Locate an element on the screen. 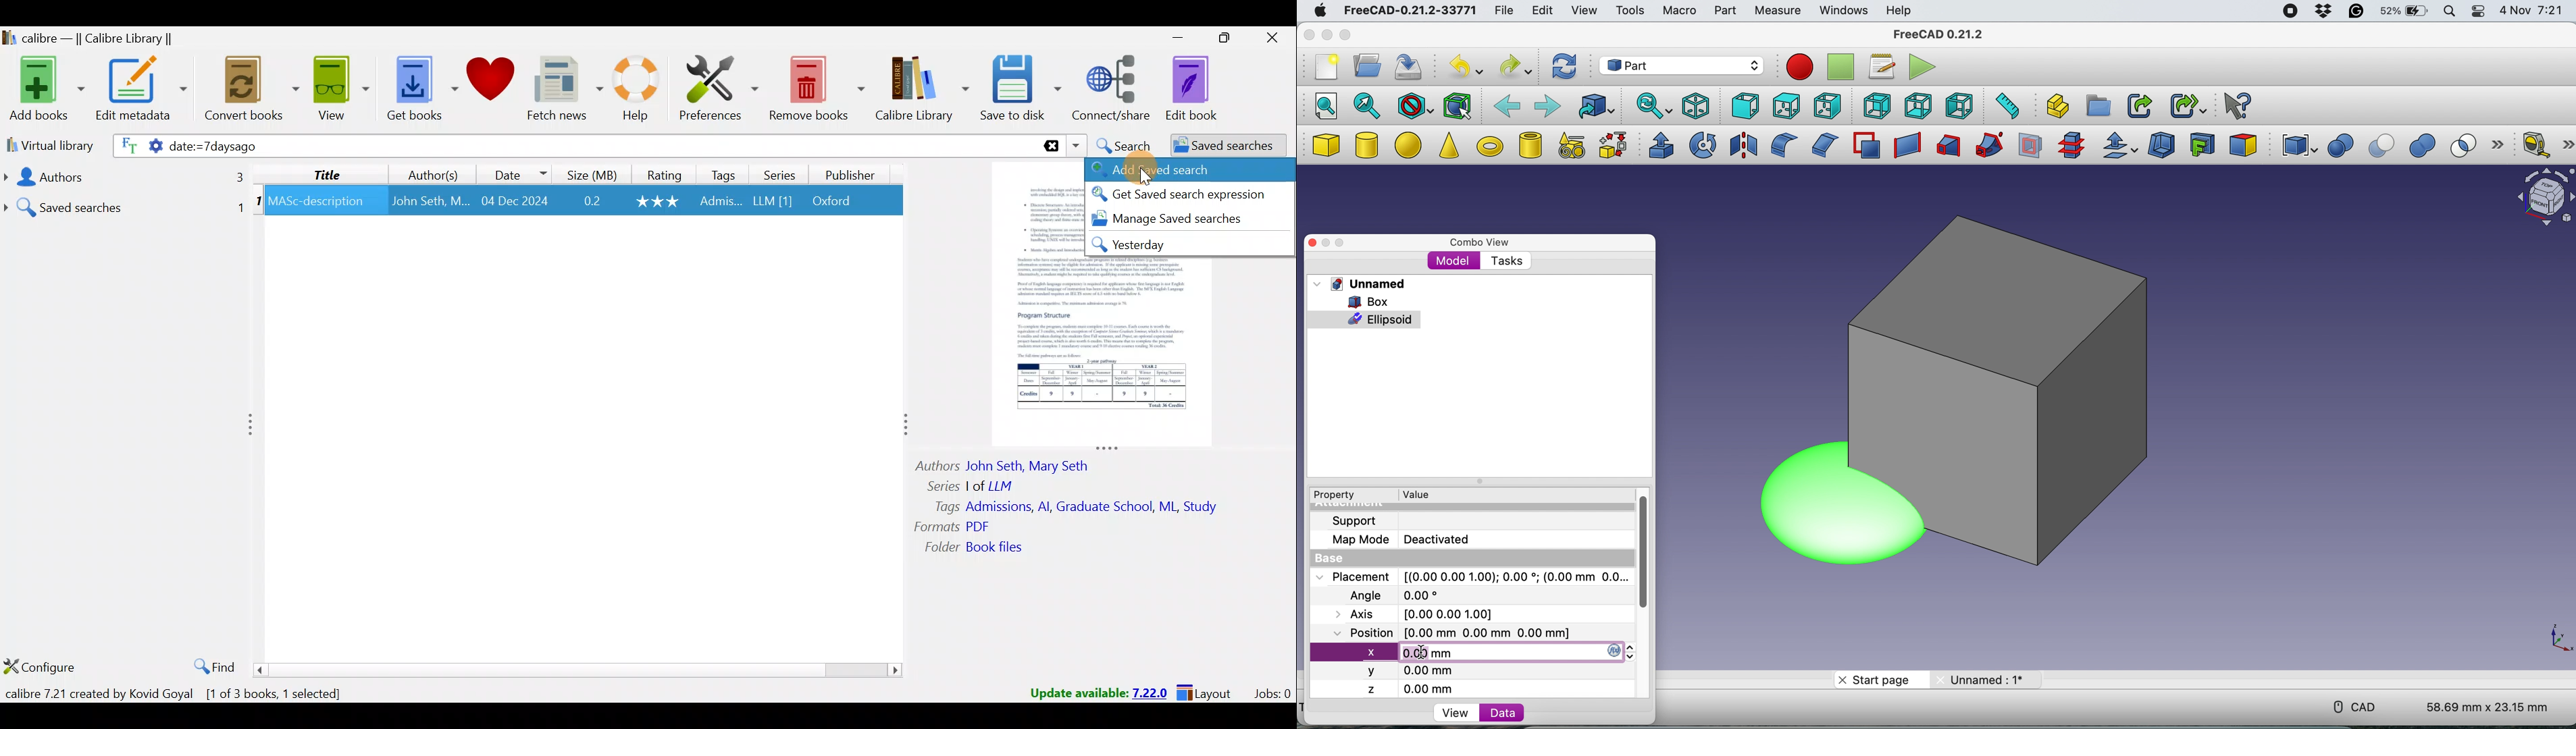 The width and height of the screenshot is (2576, 756). undo is located at coordinates (1463, 67).